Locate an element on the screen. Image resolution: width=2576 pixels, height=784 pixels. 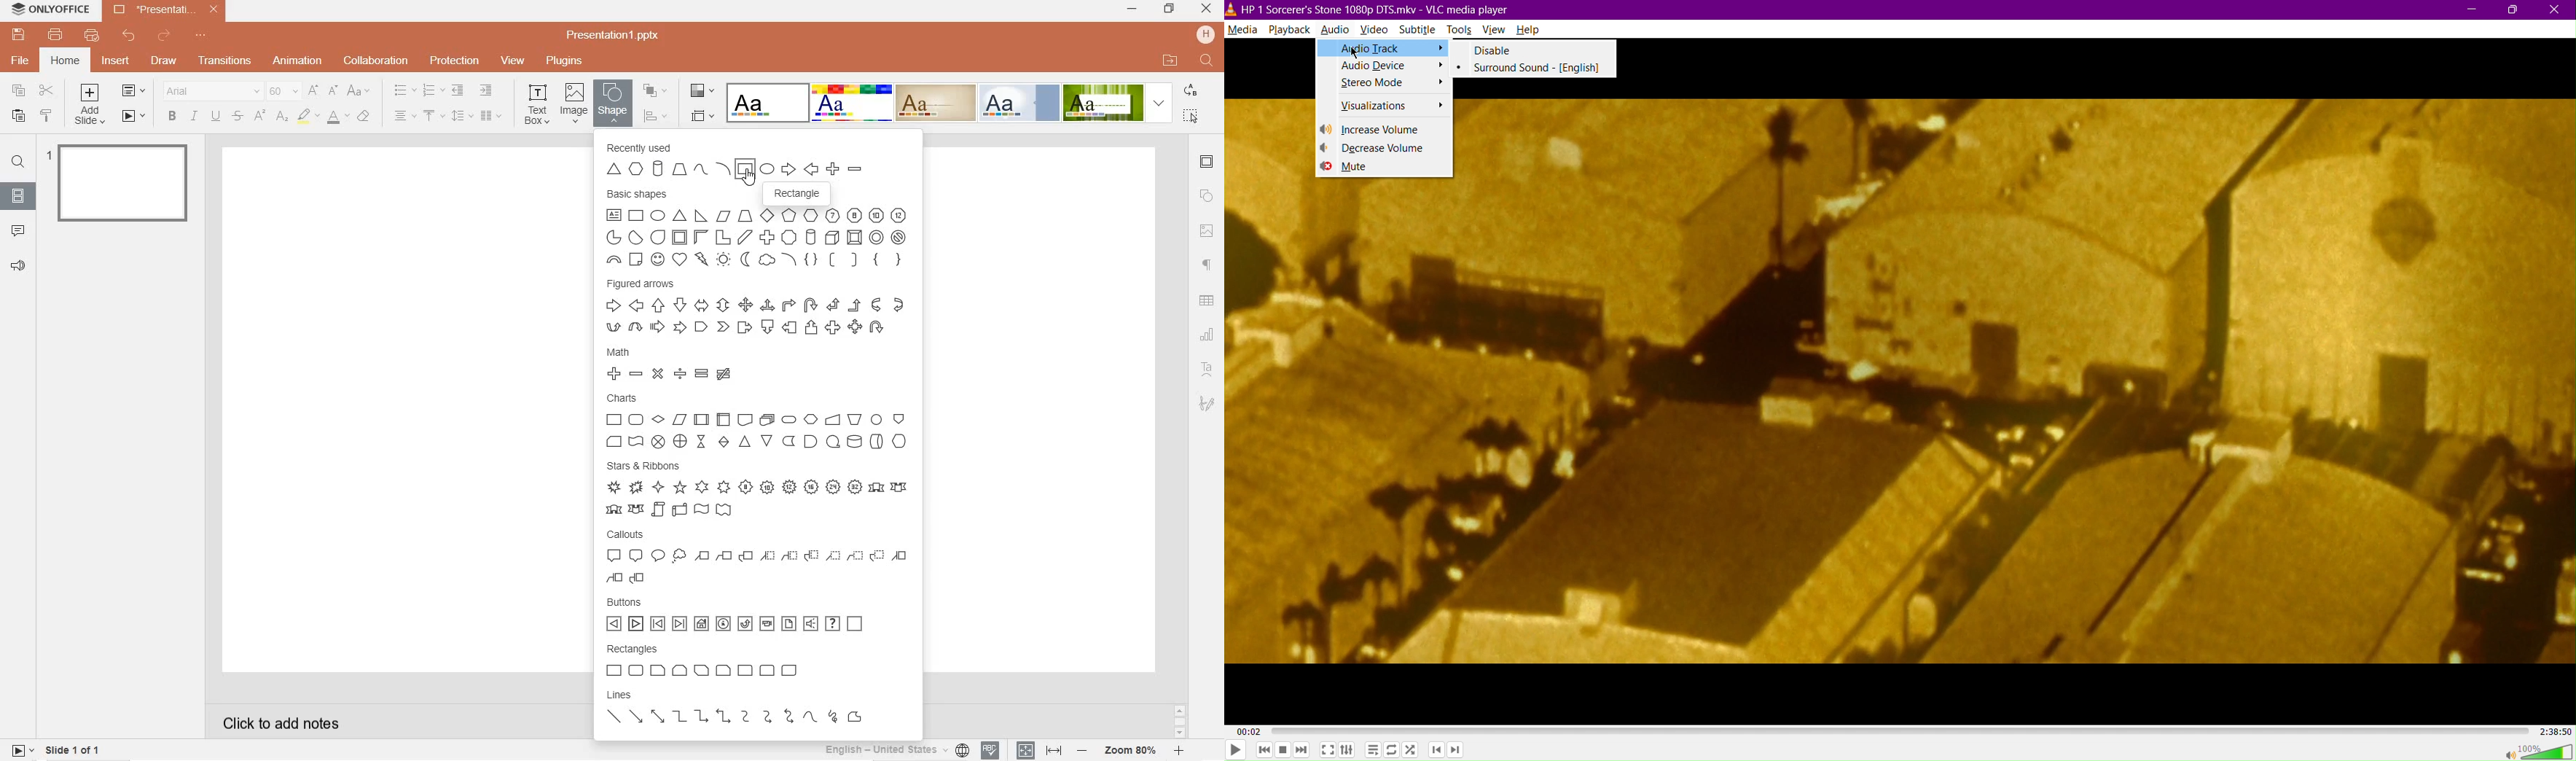
Arc is located at coordinates (790, 260).